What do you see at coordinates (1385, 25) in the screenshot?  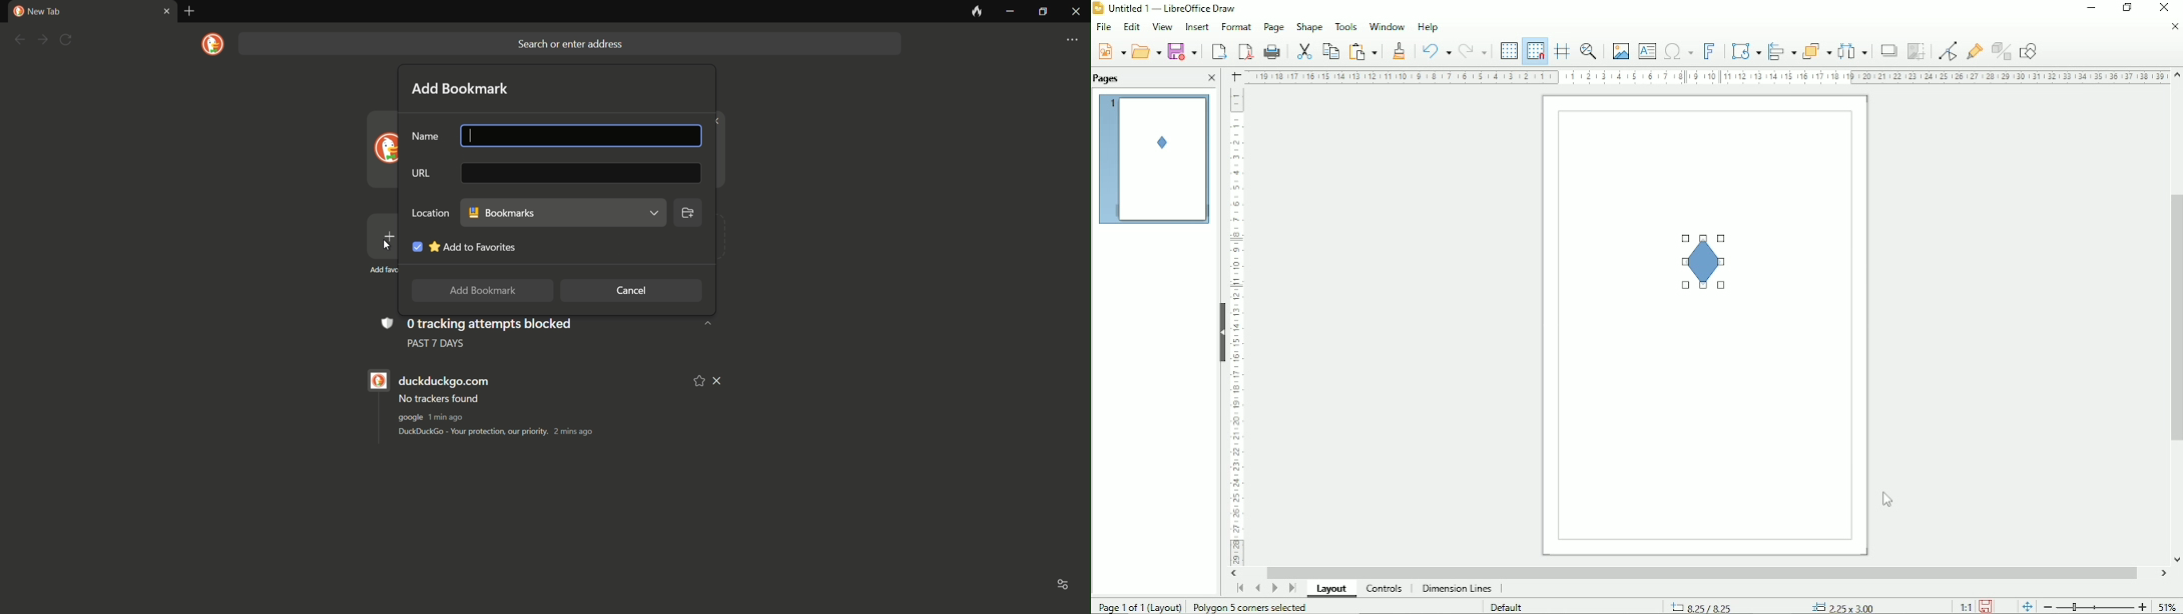 I see `Window` at bounding box center [1385, 25].